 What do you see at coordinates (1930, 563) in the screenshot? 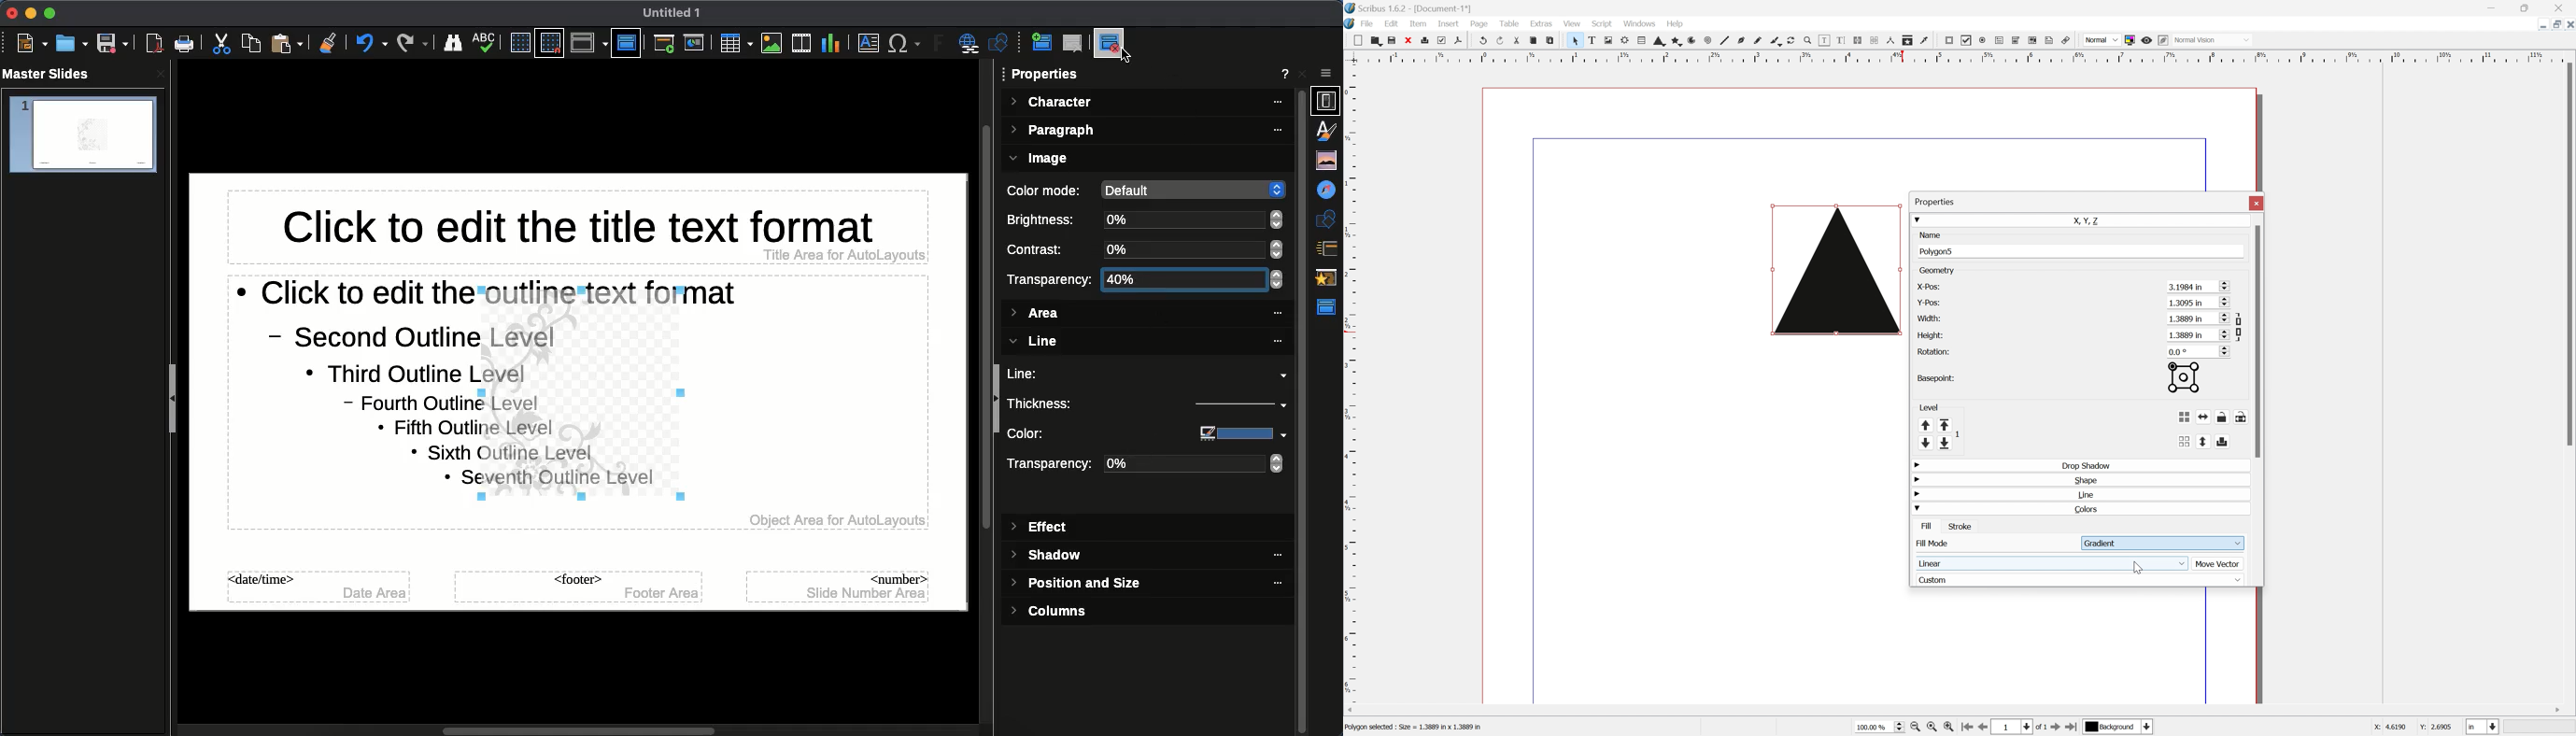
I see `Linear` at bounding box center [1930, 563].